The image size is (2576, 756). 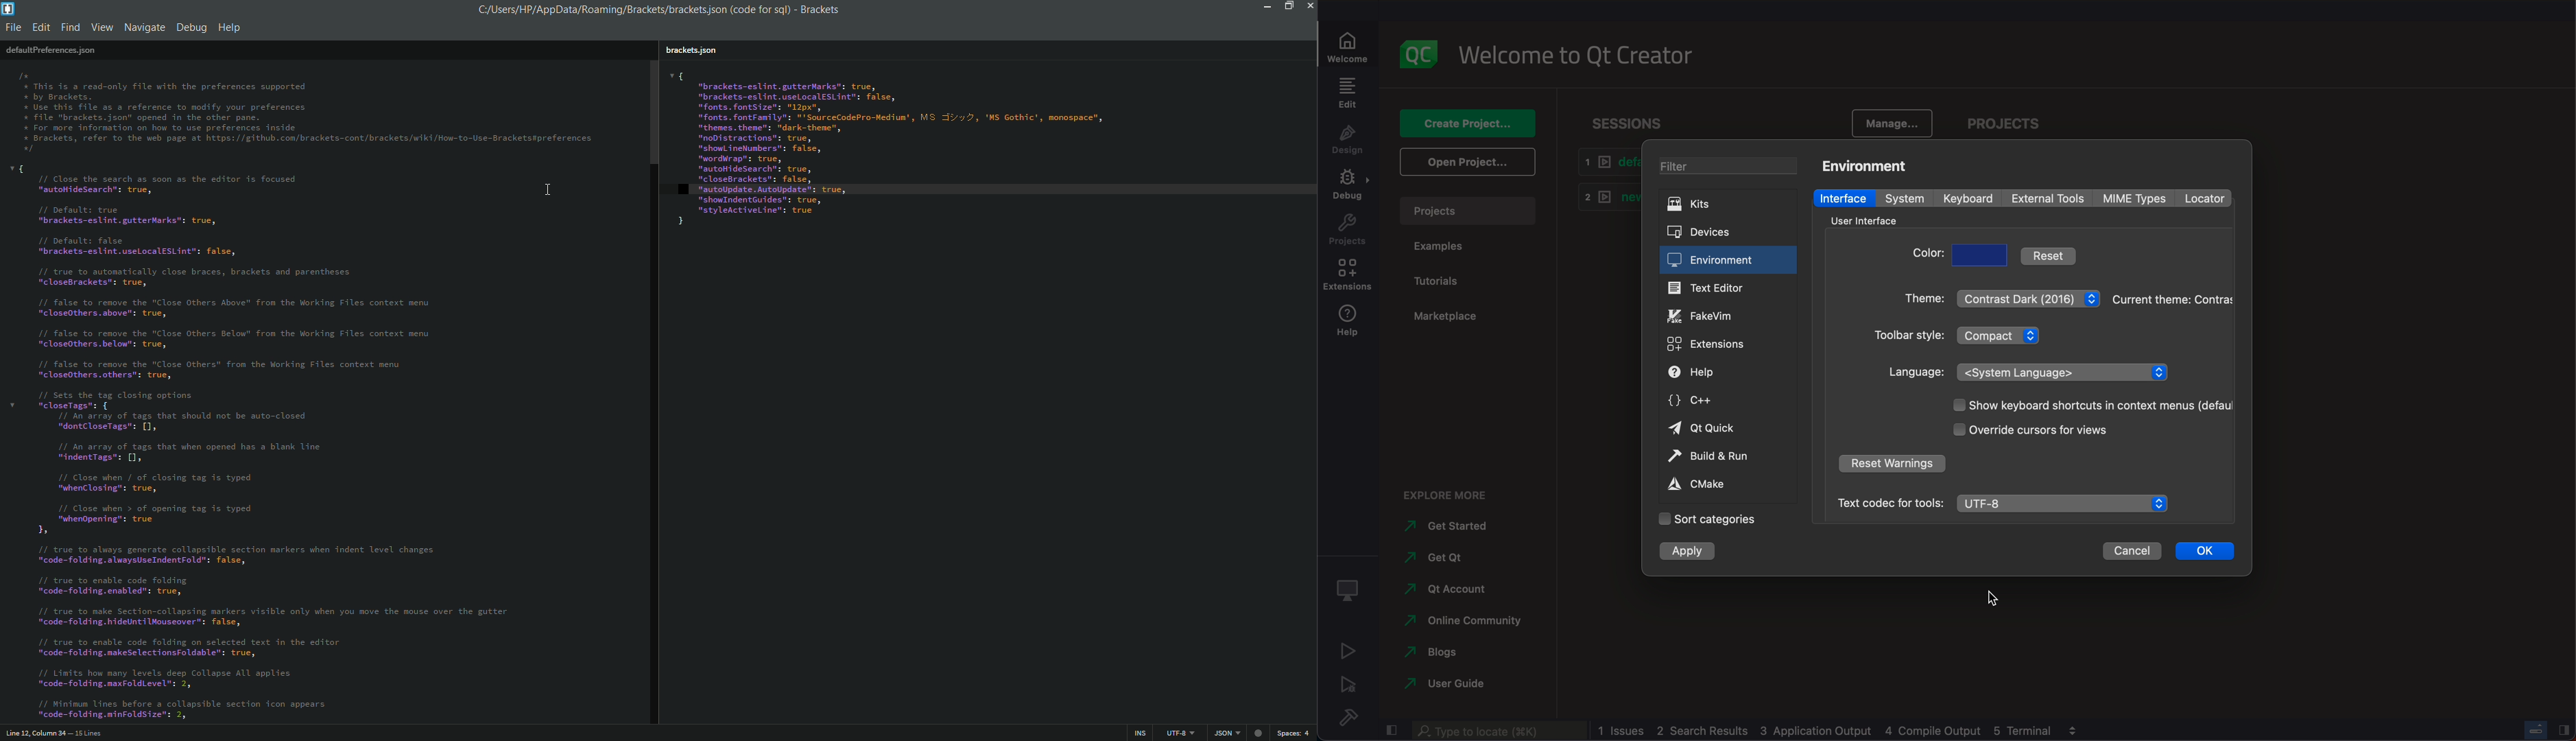 What do you see at coordinates (1999, 598) in the screenshot?
I see `cursor` at bounding box center [1999, 598].